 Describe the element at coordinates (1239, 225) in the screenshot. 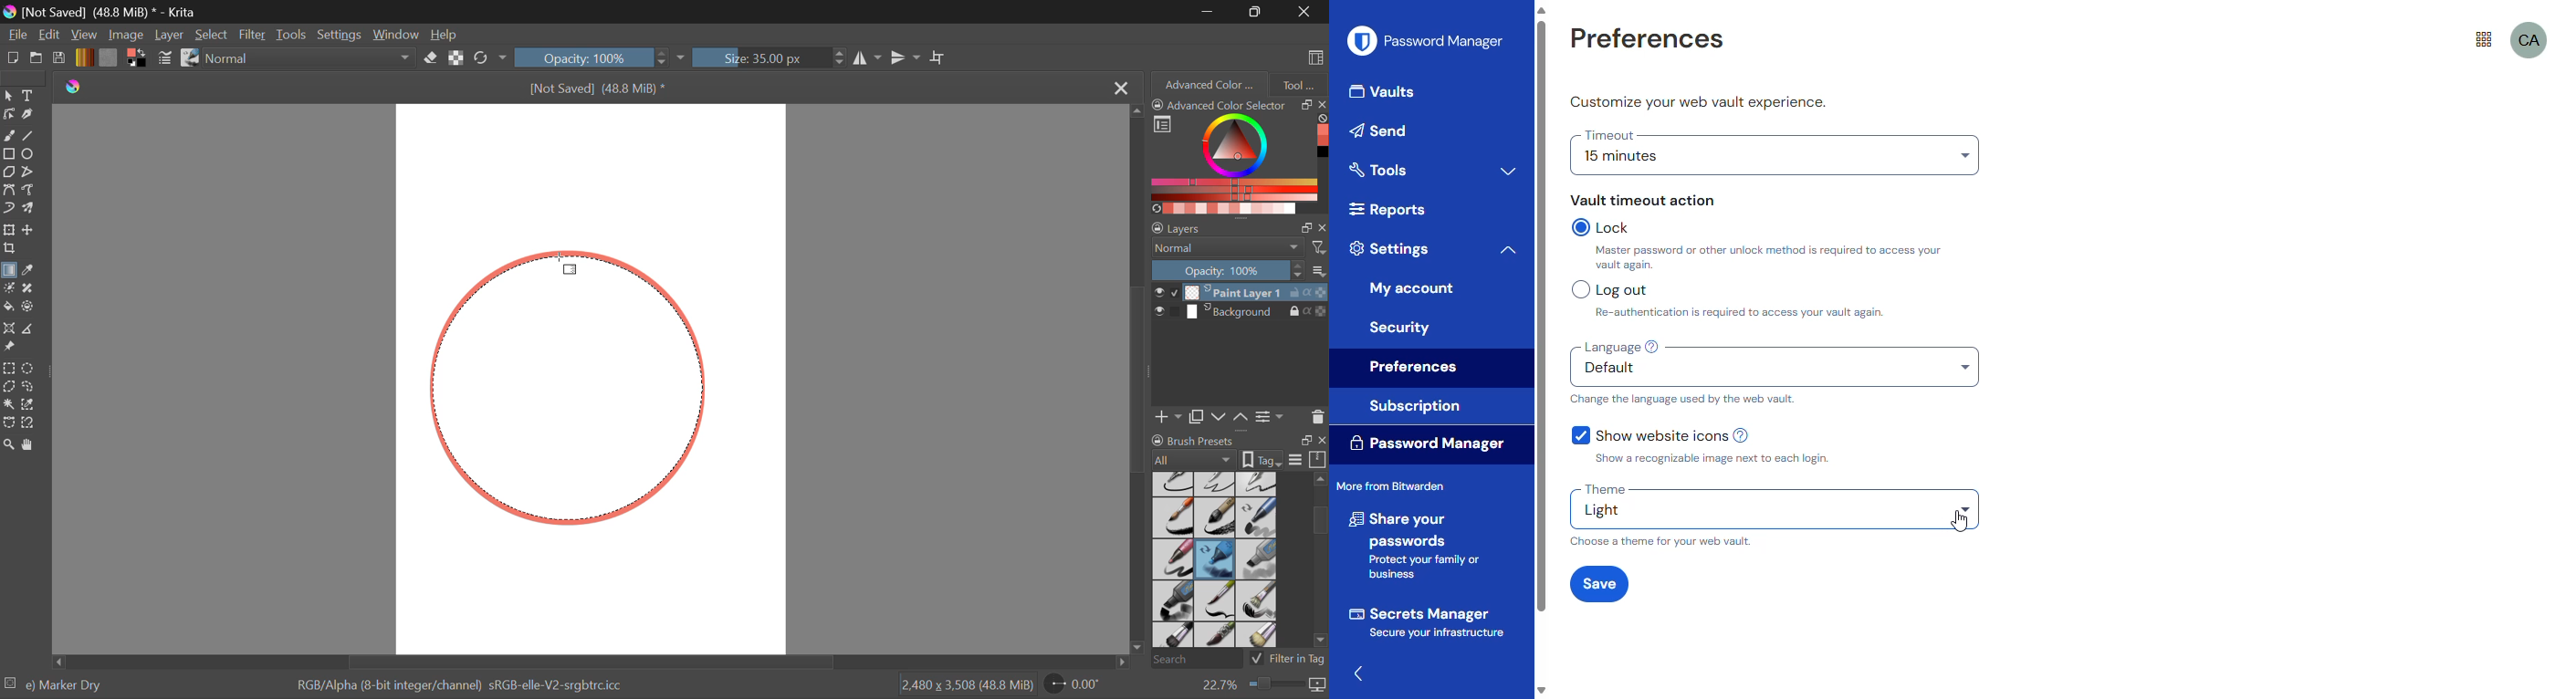

I see `Layer Settings` at that location.